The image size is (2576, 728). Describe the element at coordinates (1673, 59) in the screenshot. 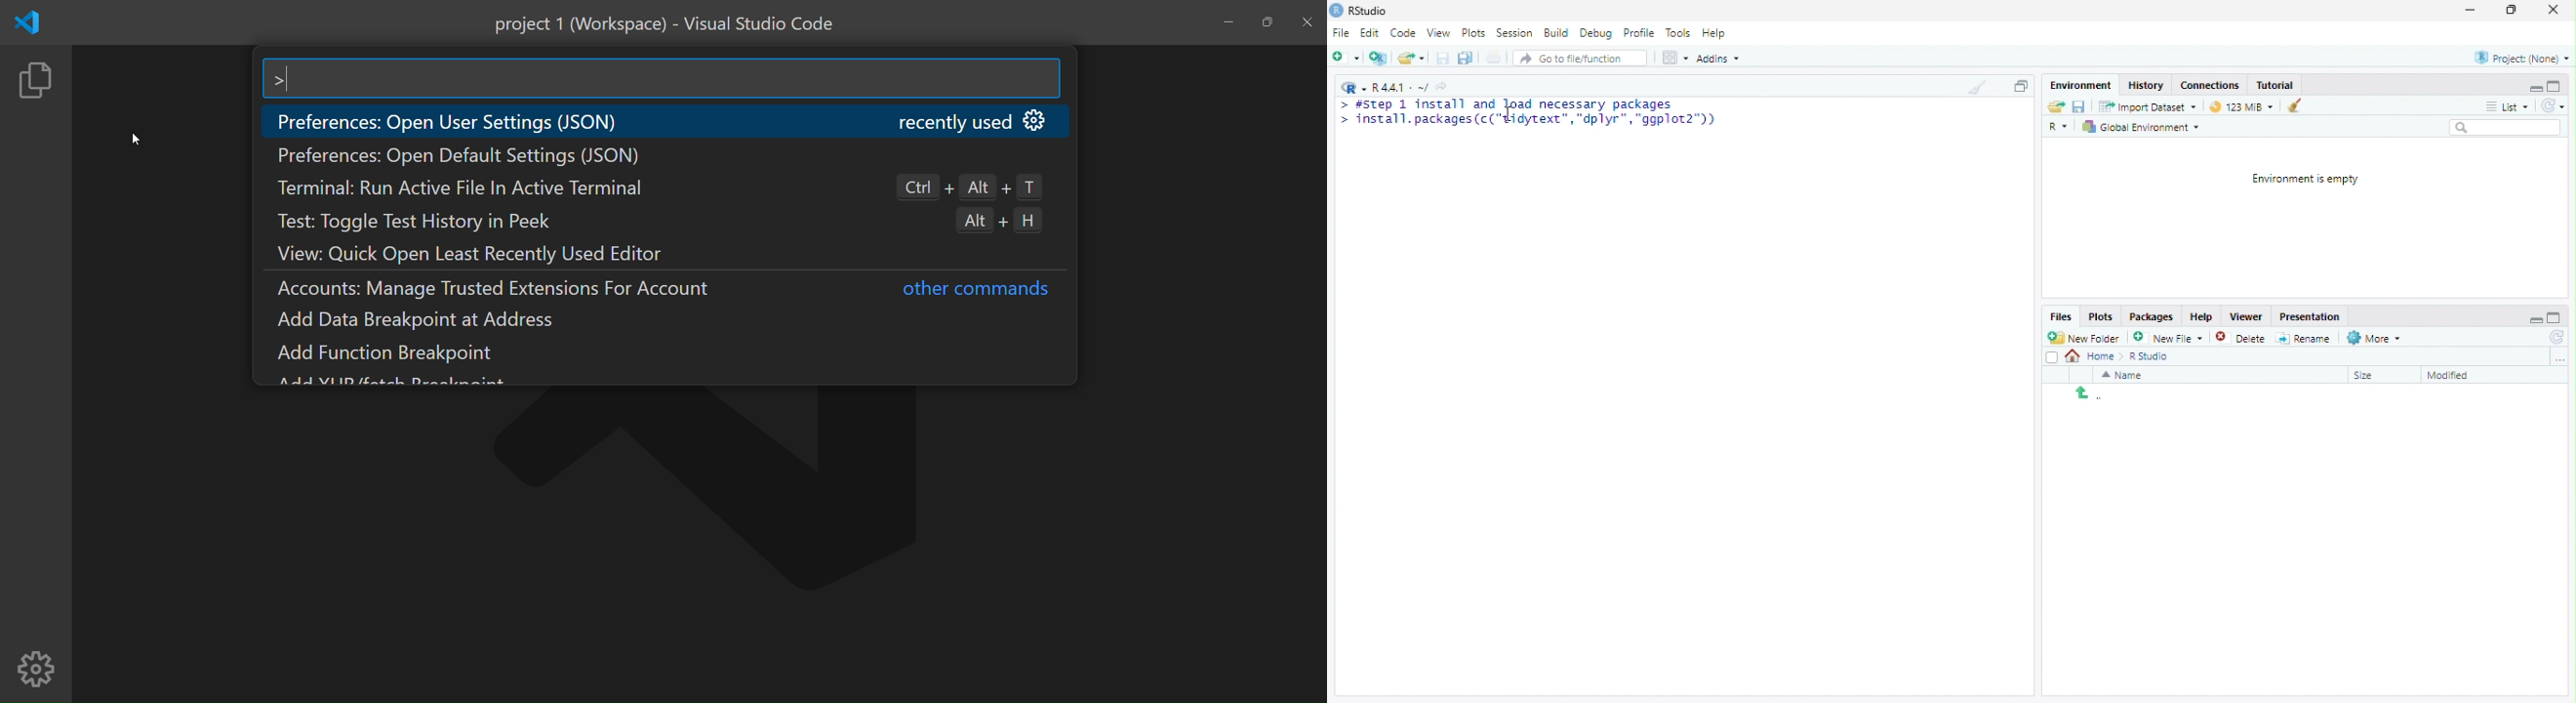

I see `Workspace pane` at that location.